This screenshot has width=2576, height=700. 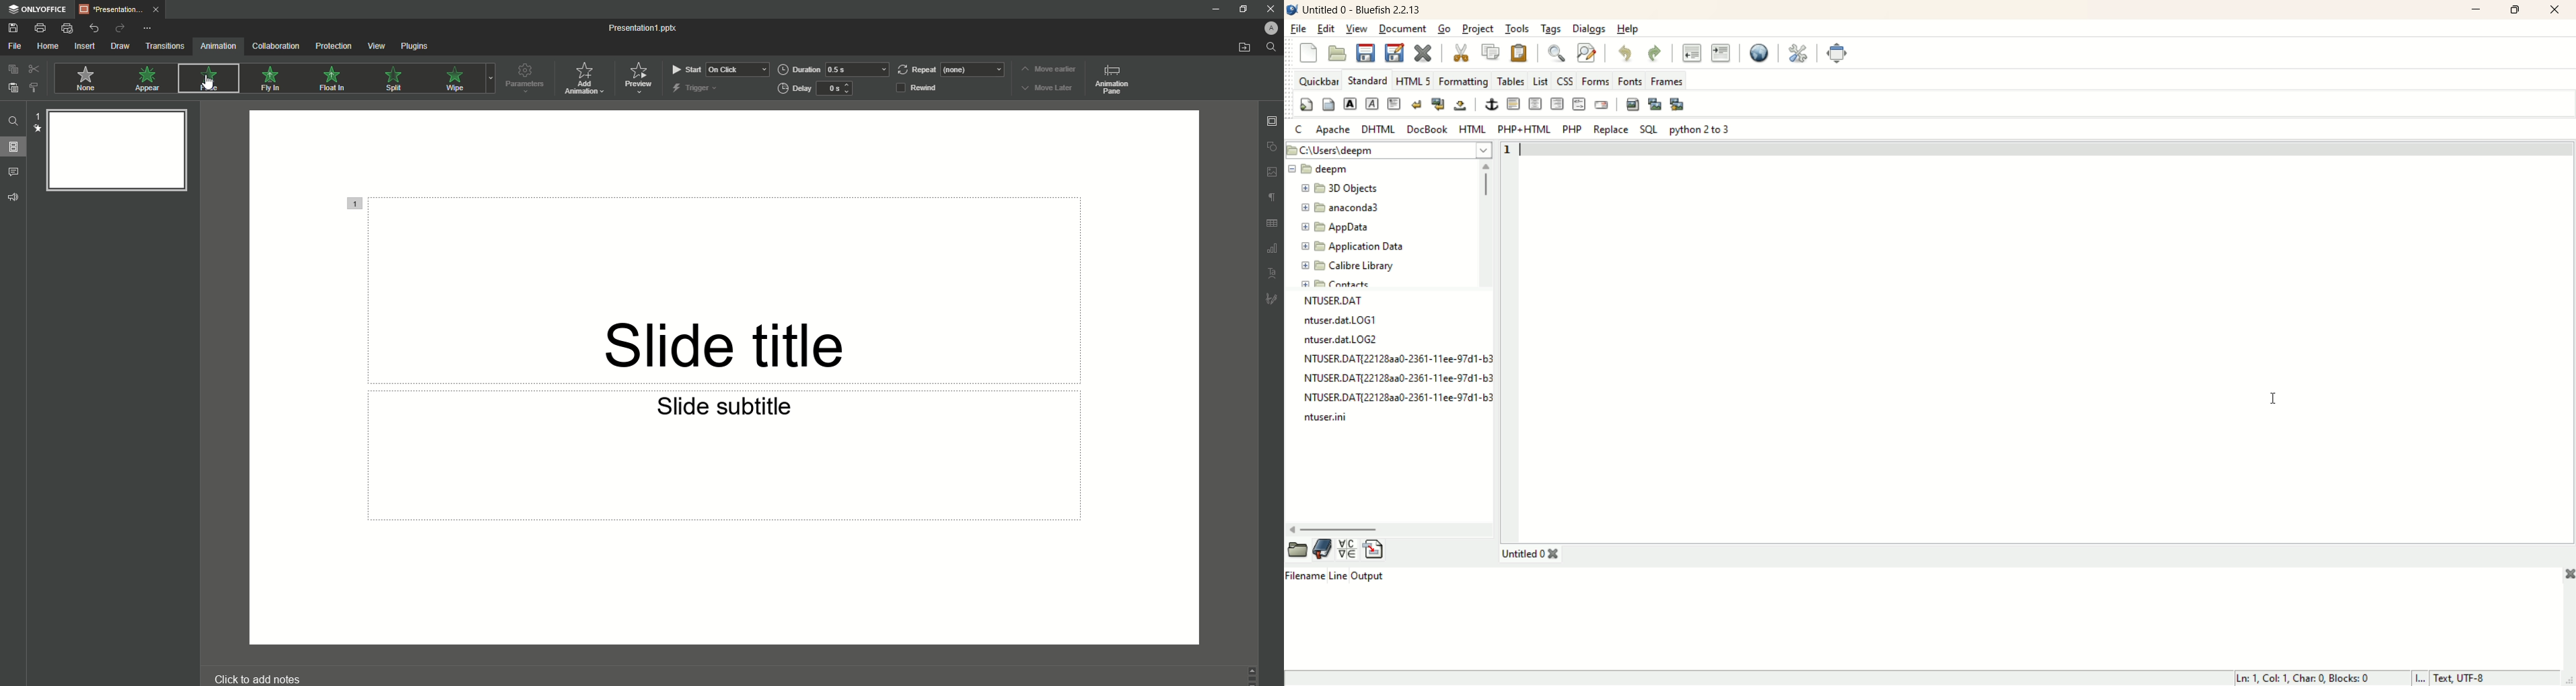 I want to click on Protection, so click(x=331, y=47).